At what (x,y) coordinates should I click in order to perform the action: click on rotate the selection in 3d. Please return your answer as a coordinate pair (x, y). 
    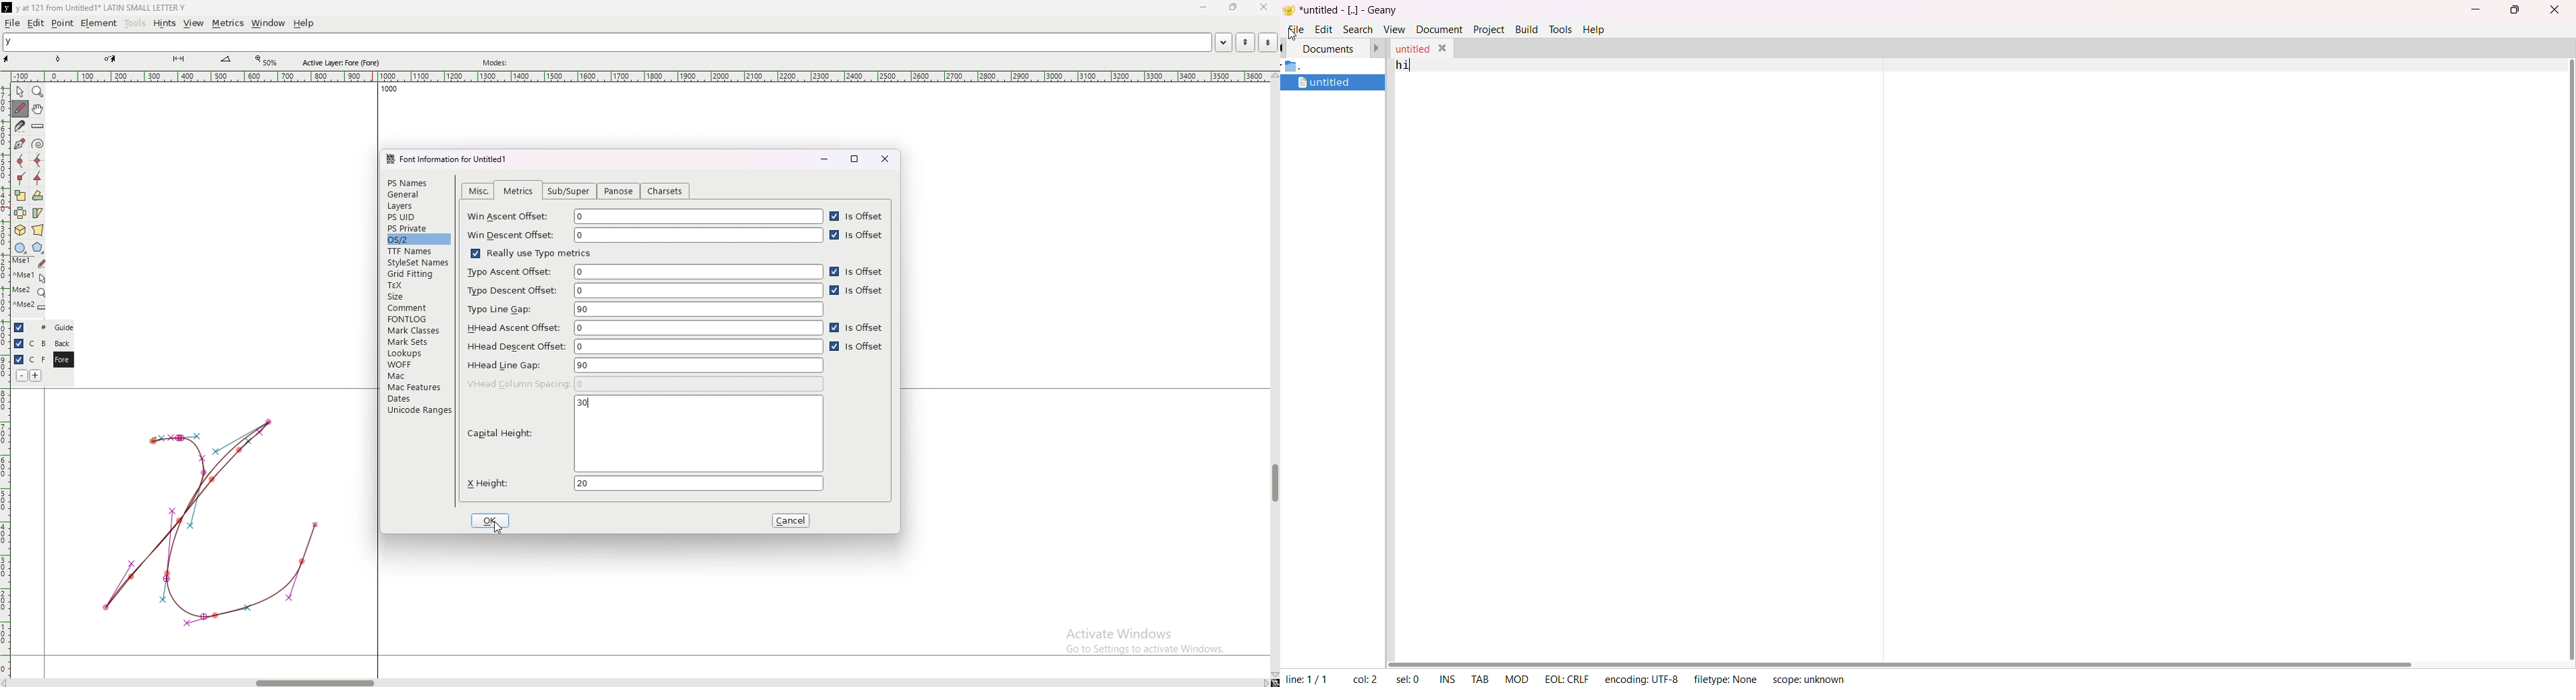
    Looking at the image, I should click on (20, 231).